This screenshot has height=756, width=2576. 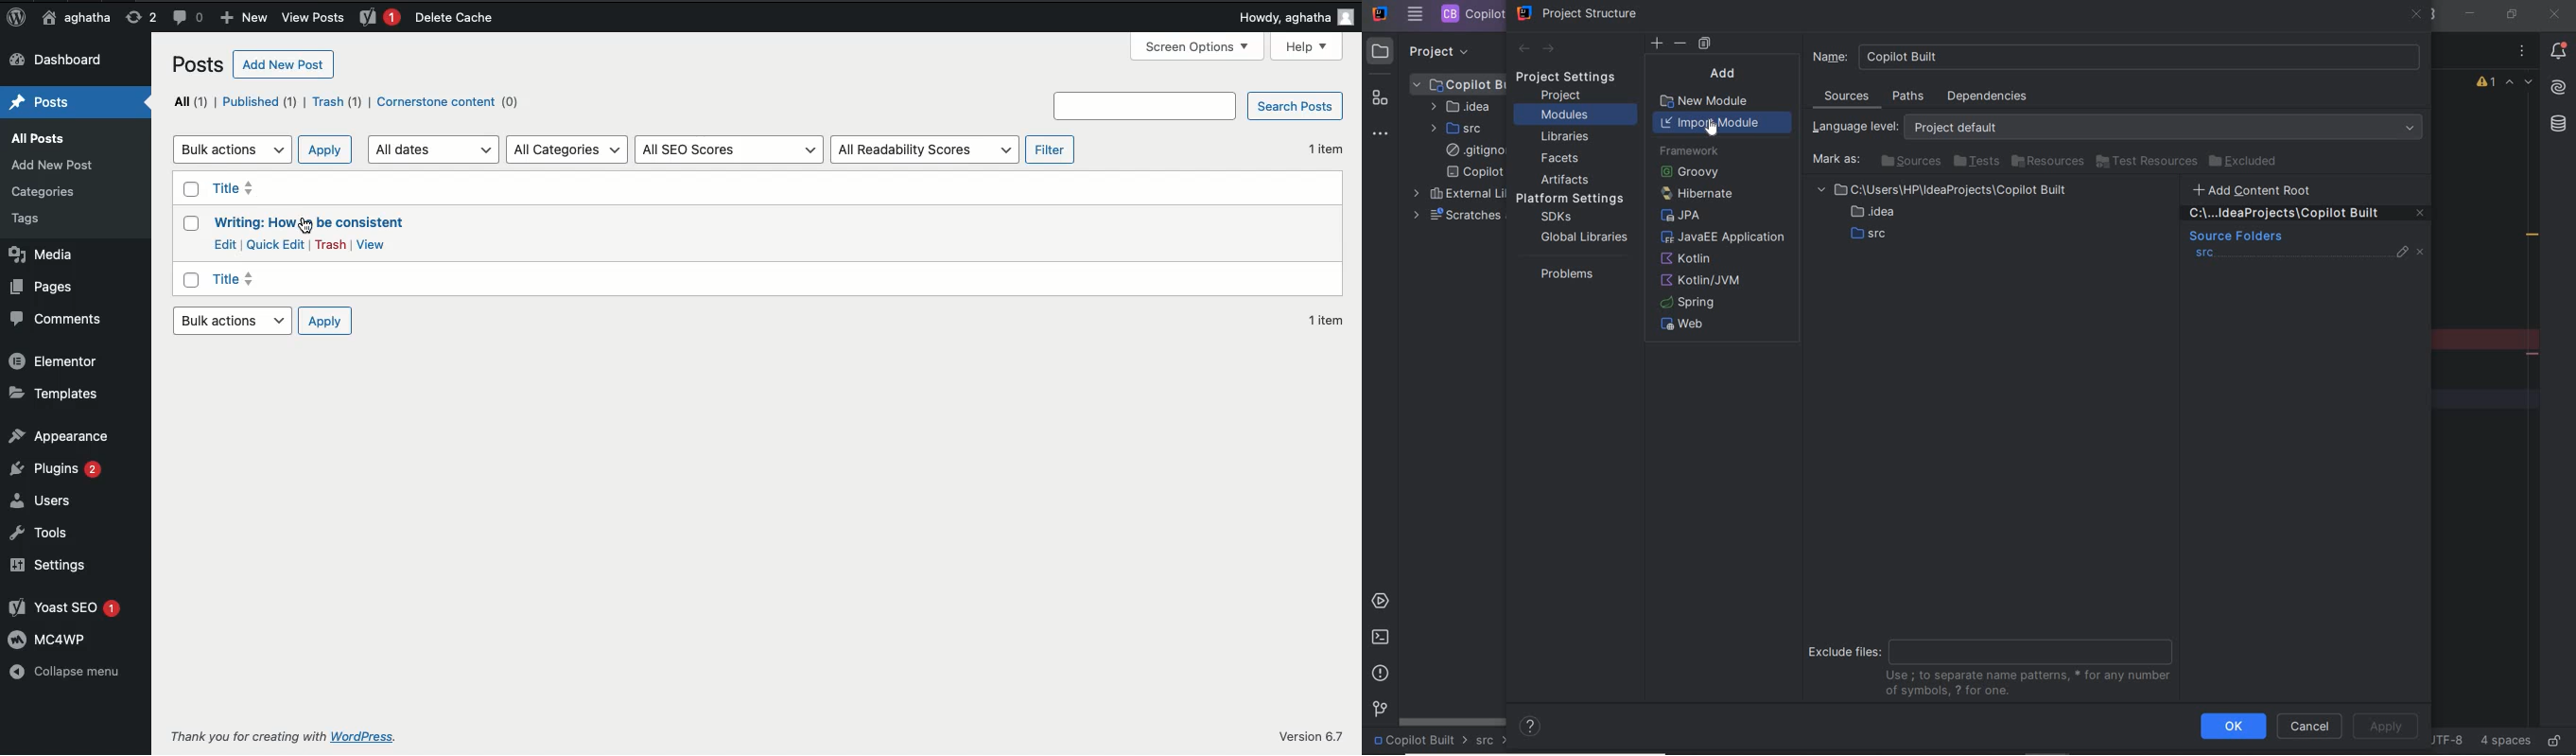 I want to click on Home aghatha, so click(x=76, y=18).